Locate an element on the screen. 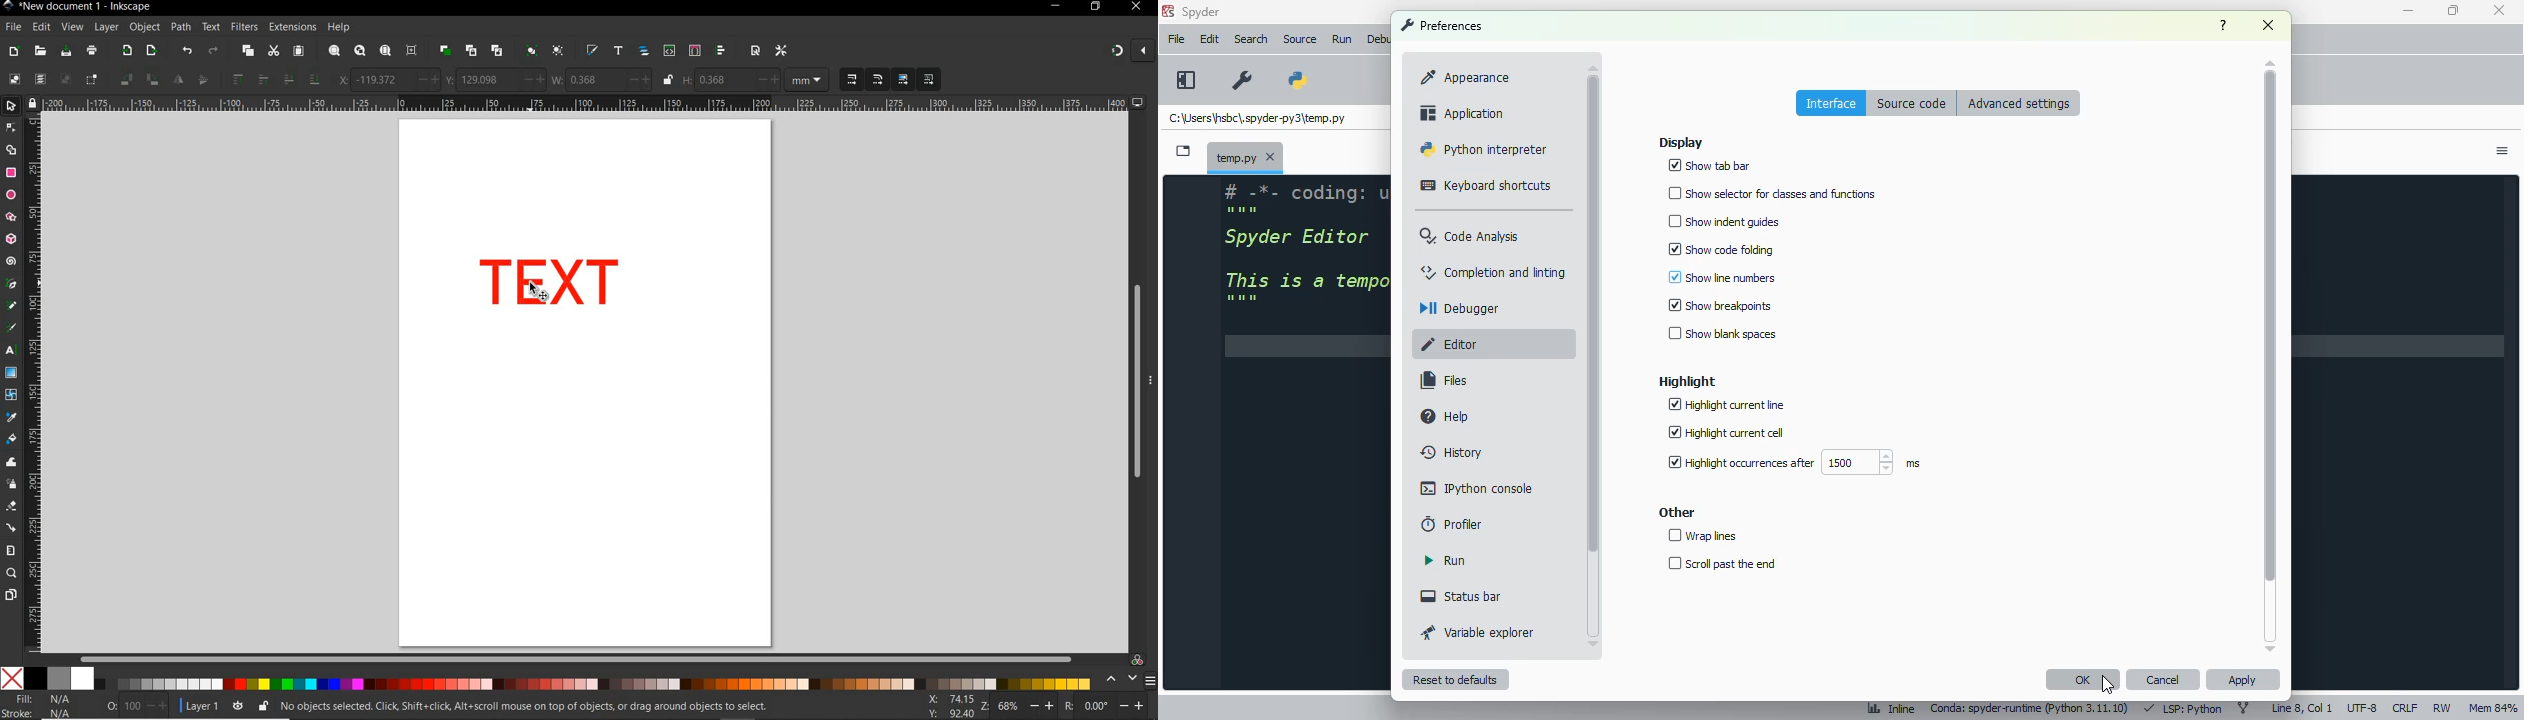 The height and width of the screenshot is (728, 2548). appearance is located at coordinates (1464, 78).